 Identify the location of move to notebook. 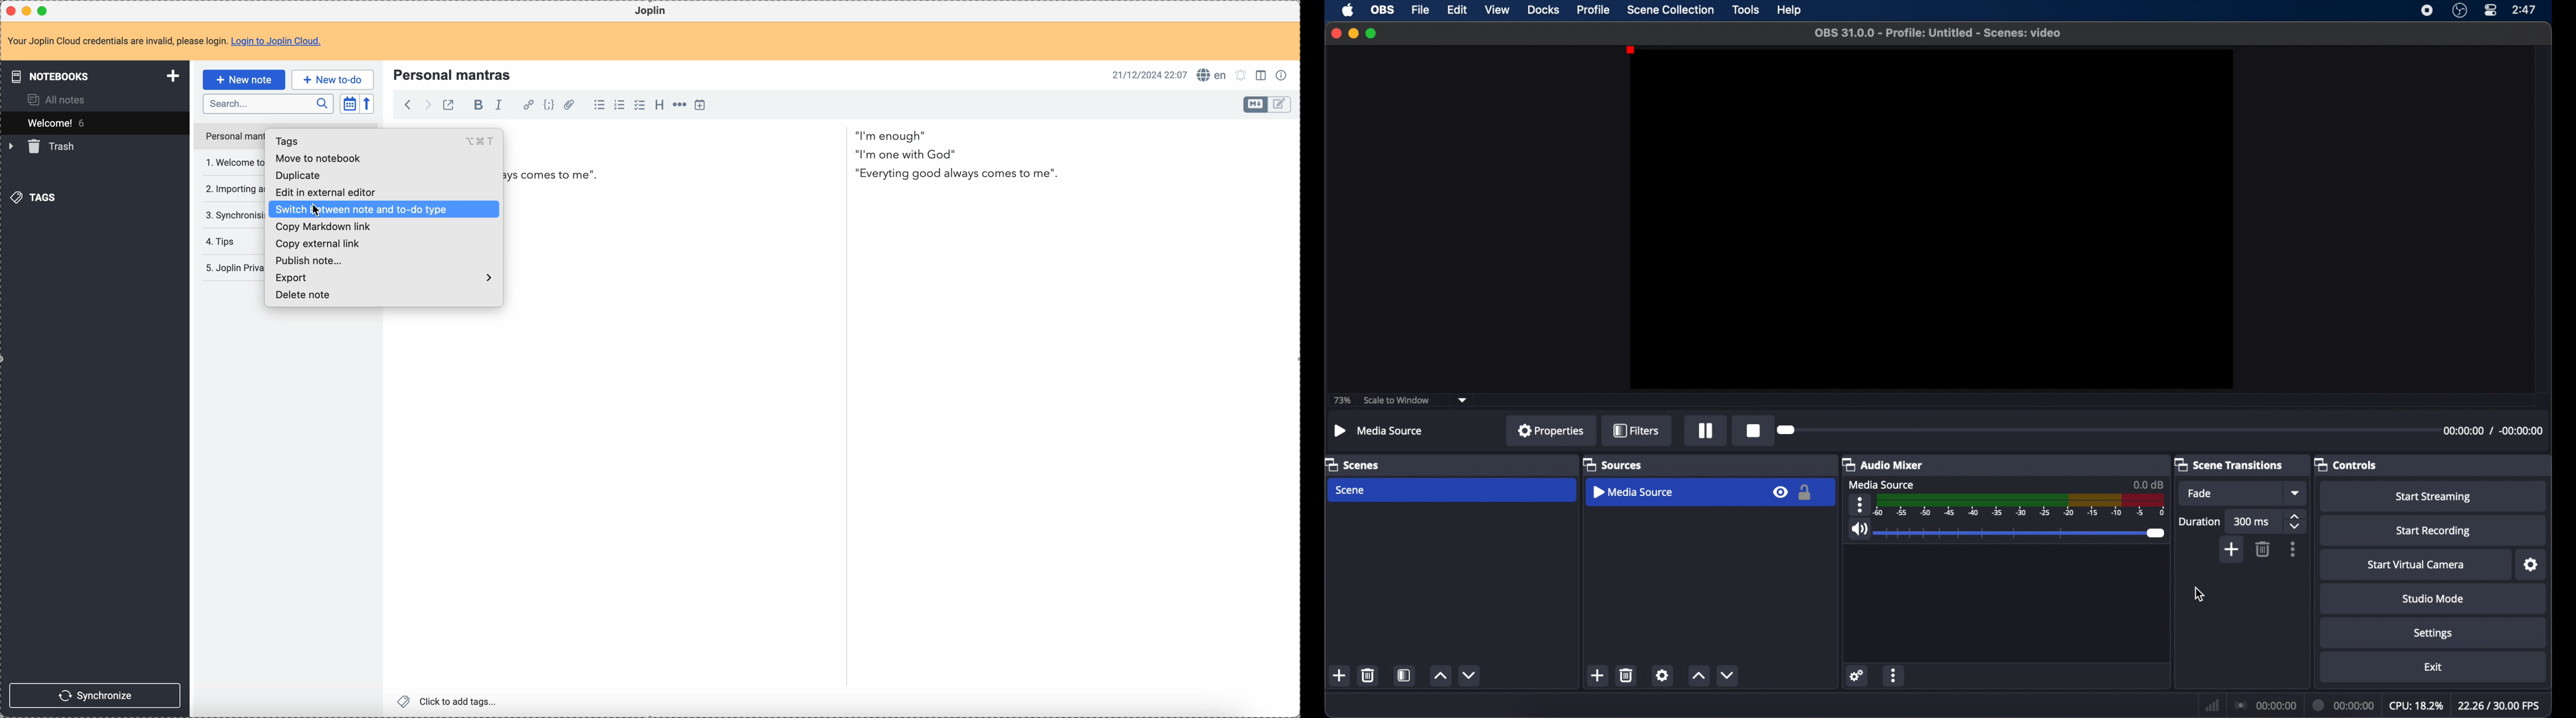
(318, 161).